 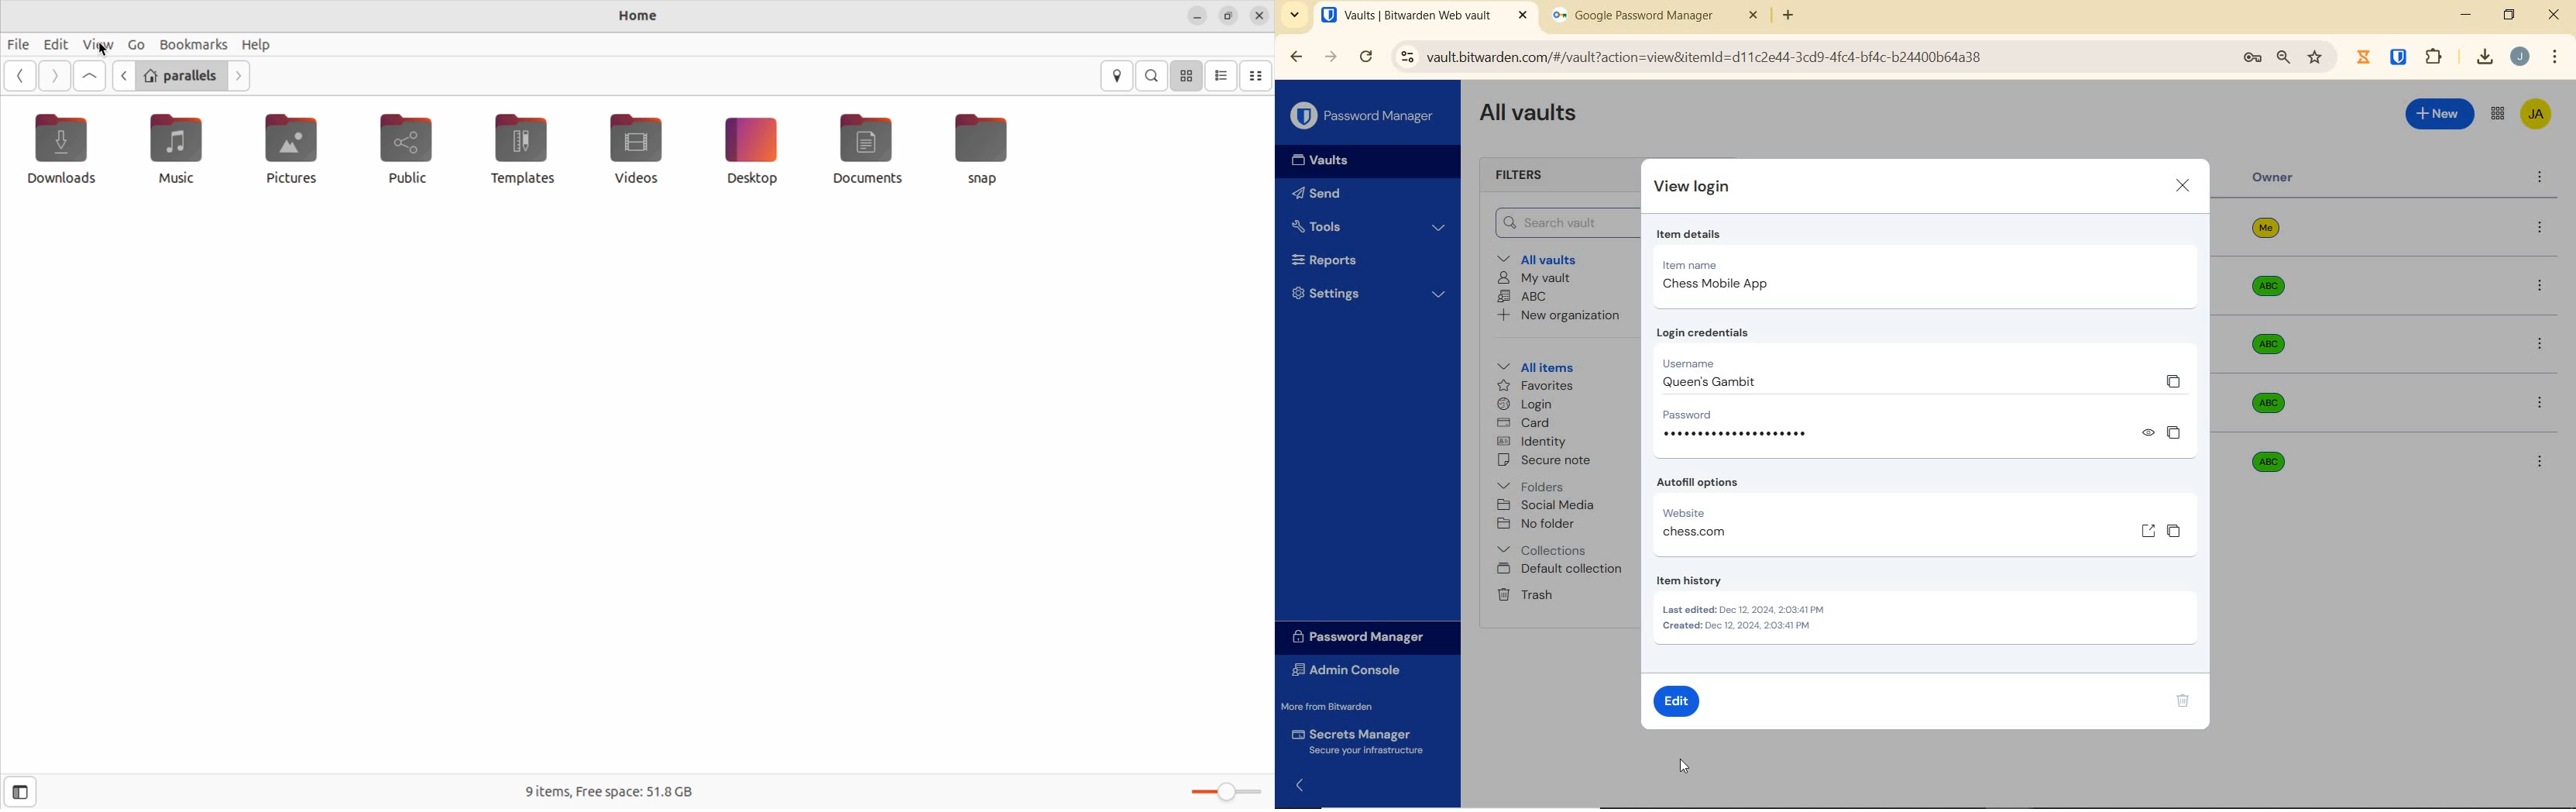 What do you see at coordinates (1543, 258) in the screenshot?
I see `All vaults` at bounding box center [1543, 258].